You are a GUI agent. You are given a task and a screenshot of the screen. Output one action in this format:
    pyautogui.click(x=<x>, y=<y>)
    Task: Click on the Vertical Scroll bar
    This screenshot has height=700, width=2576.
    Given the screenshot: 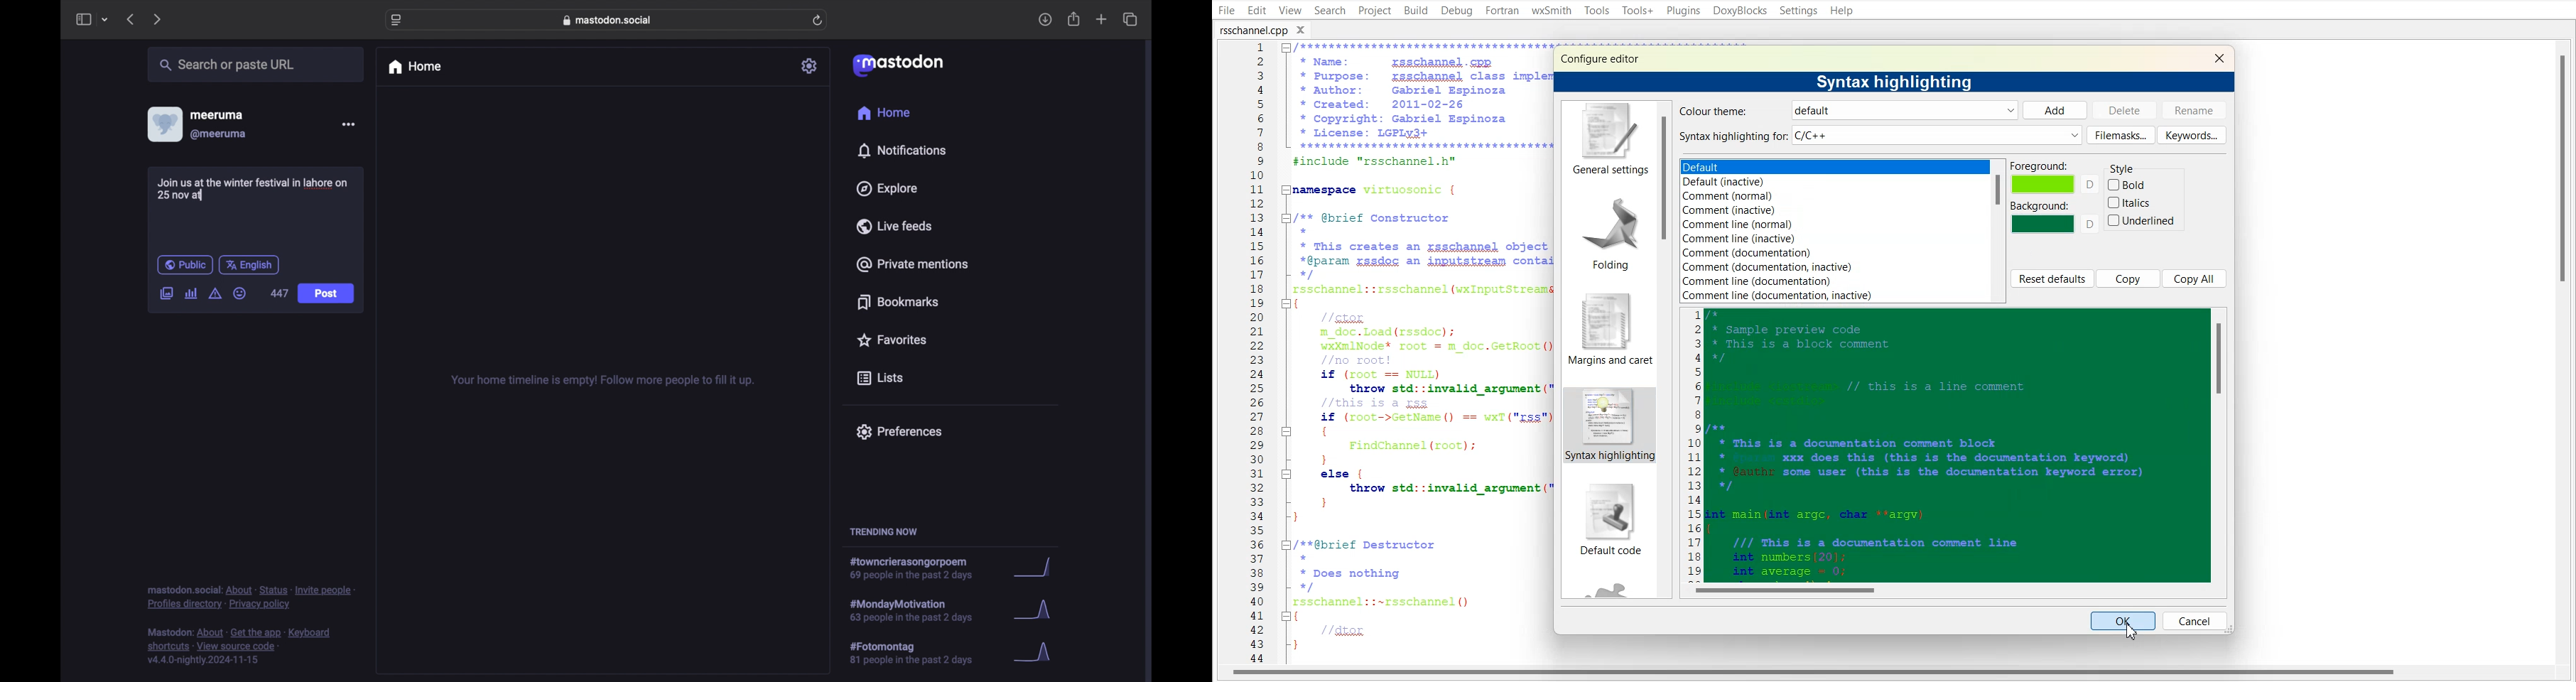 What is the action you would take?
    pyautogui.click(x=2567, y=352)
    